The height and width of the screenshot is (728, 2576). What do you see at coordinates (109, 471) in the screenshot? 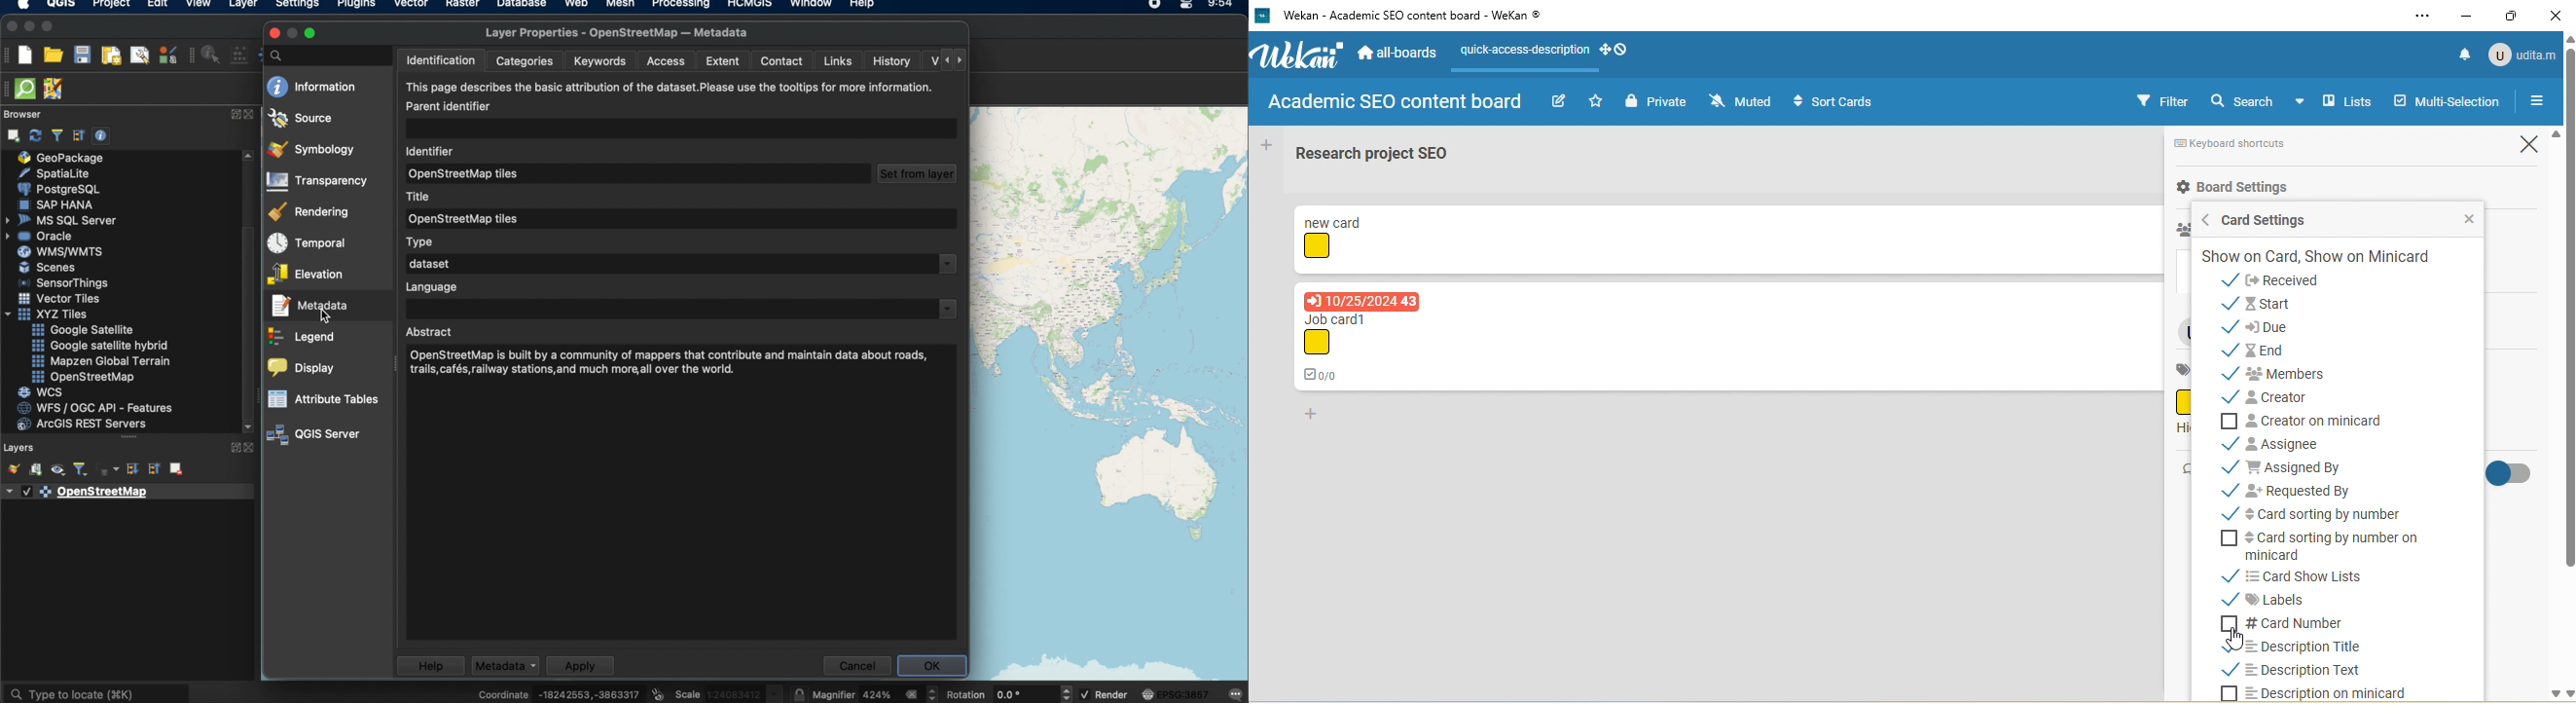
I see `filter legend by expression` at bounding box center [109, 471].